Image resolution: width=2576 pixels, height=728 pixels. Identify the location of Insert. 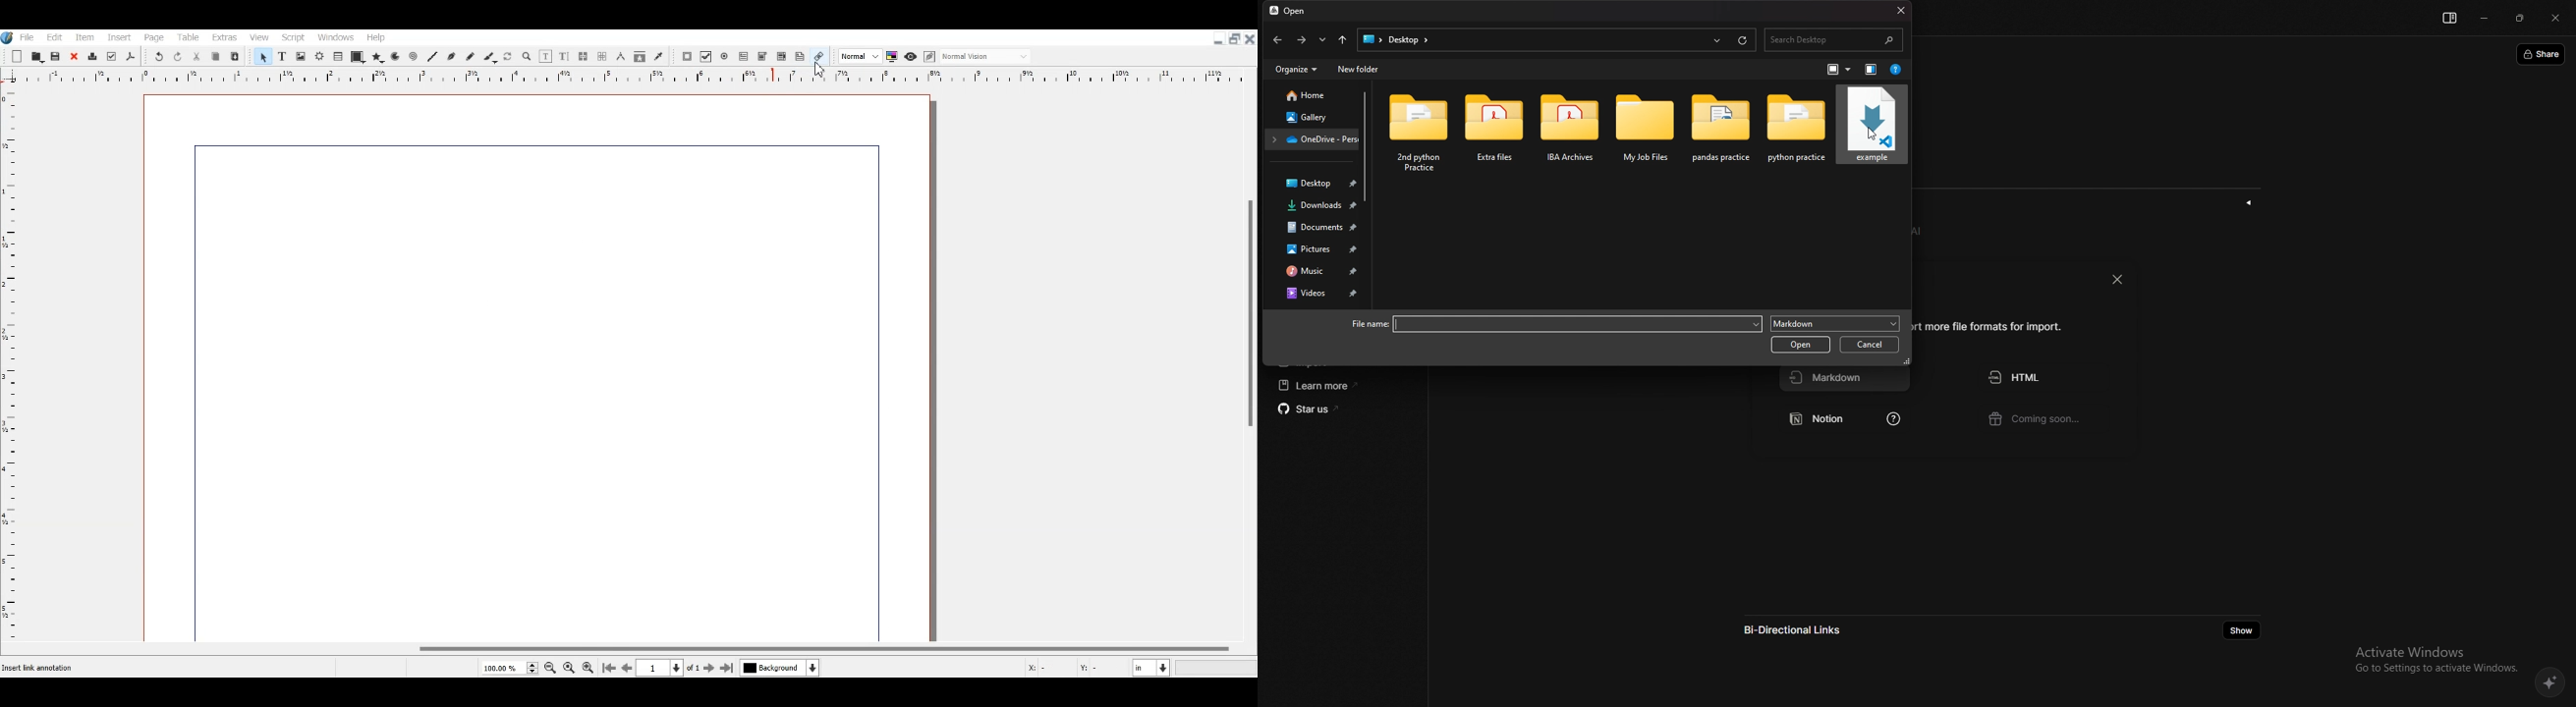
(118, 37).